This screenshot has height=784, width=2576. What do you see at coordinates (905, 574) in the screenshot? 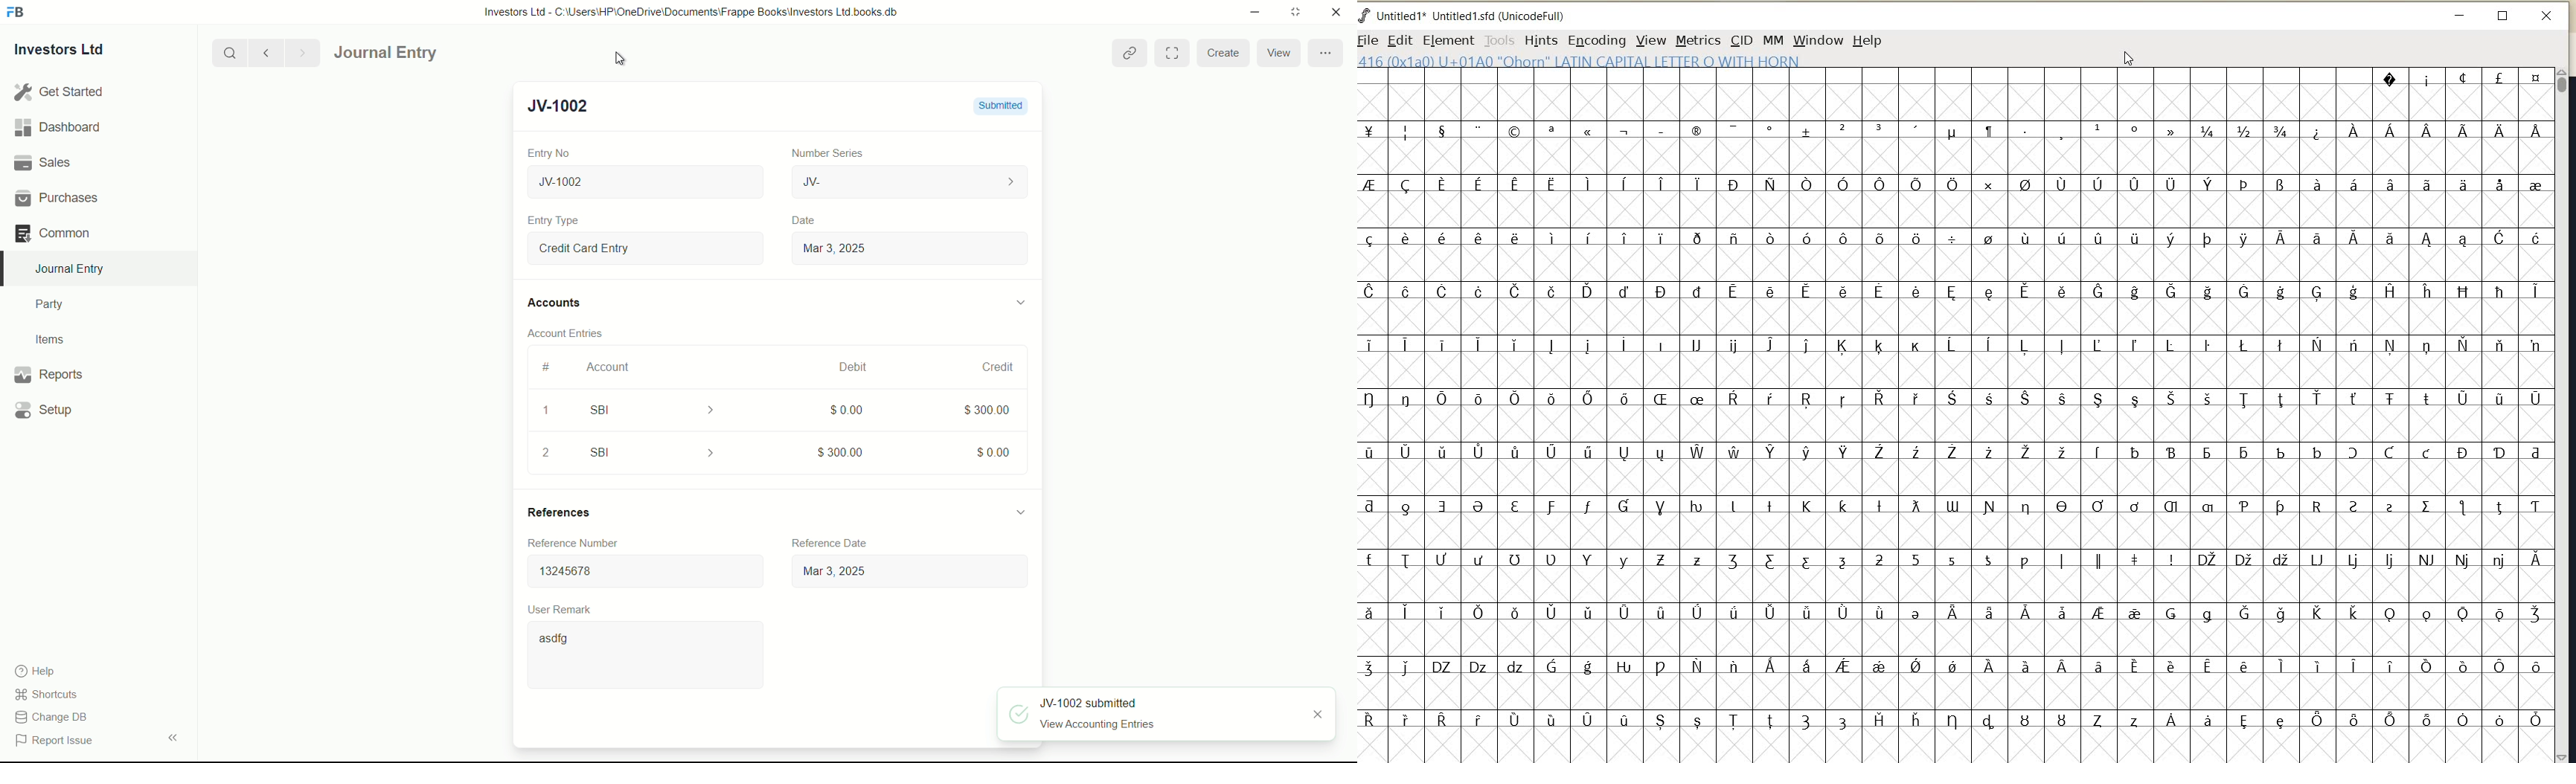
I see `Mar 3, 2025` at bounding box center [905, 574].